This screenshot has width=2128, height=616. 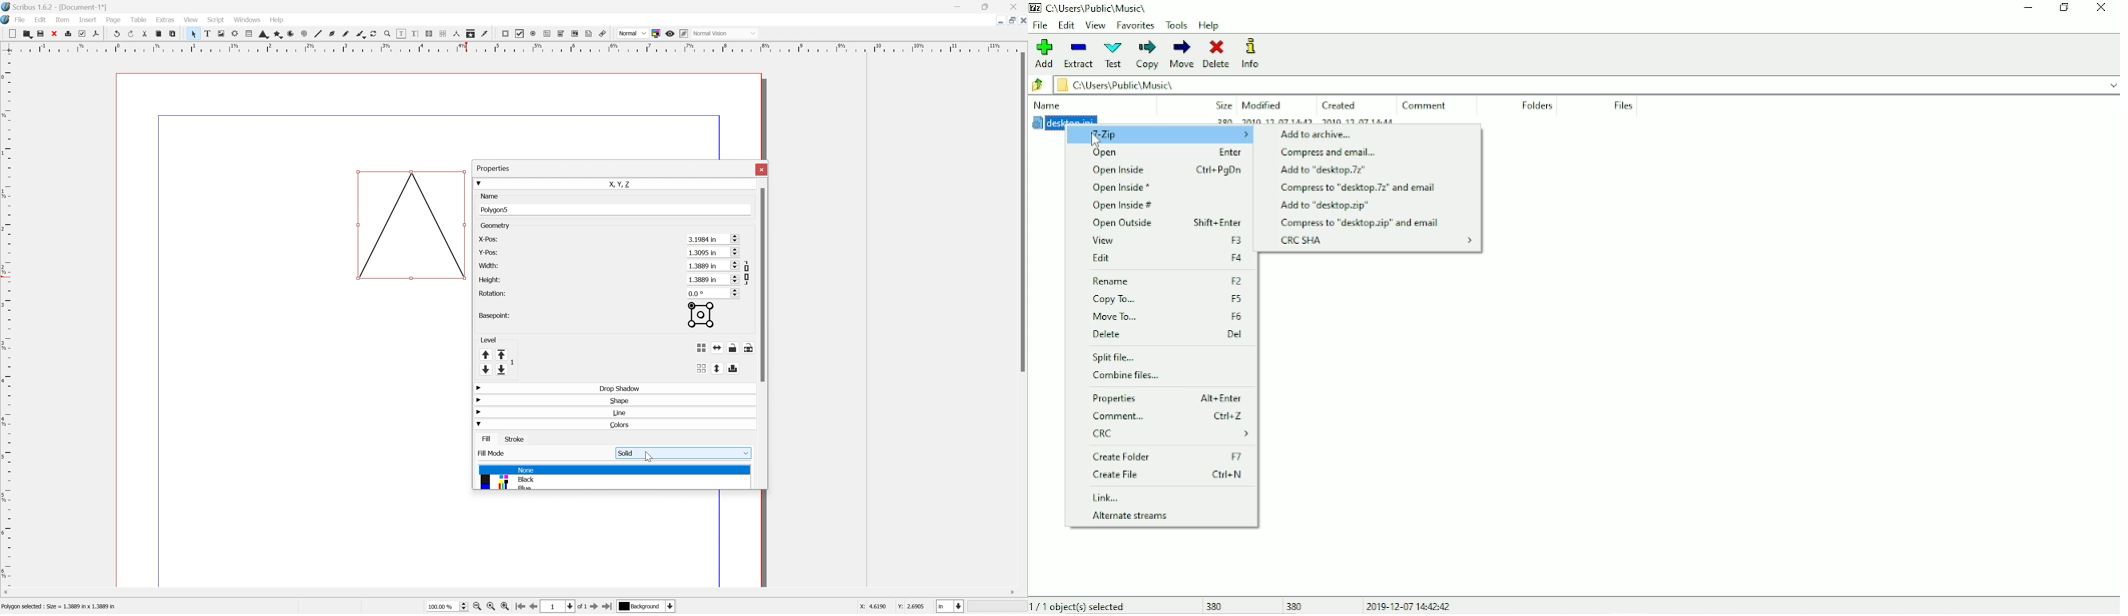 I want to click on Width:, so click(x=488, y=265).